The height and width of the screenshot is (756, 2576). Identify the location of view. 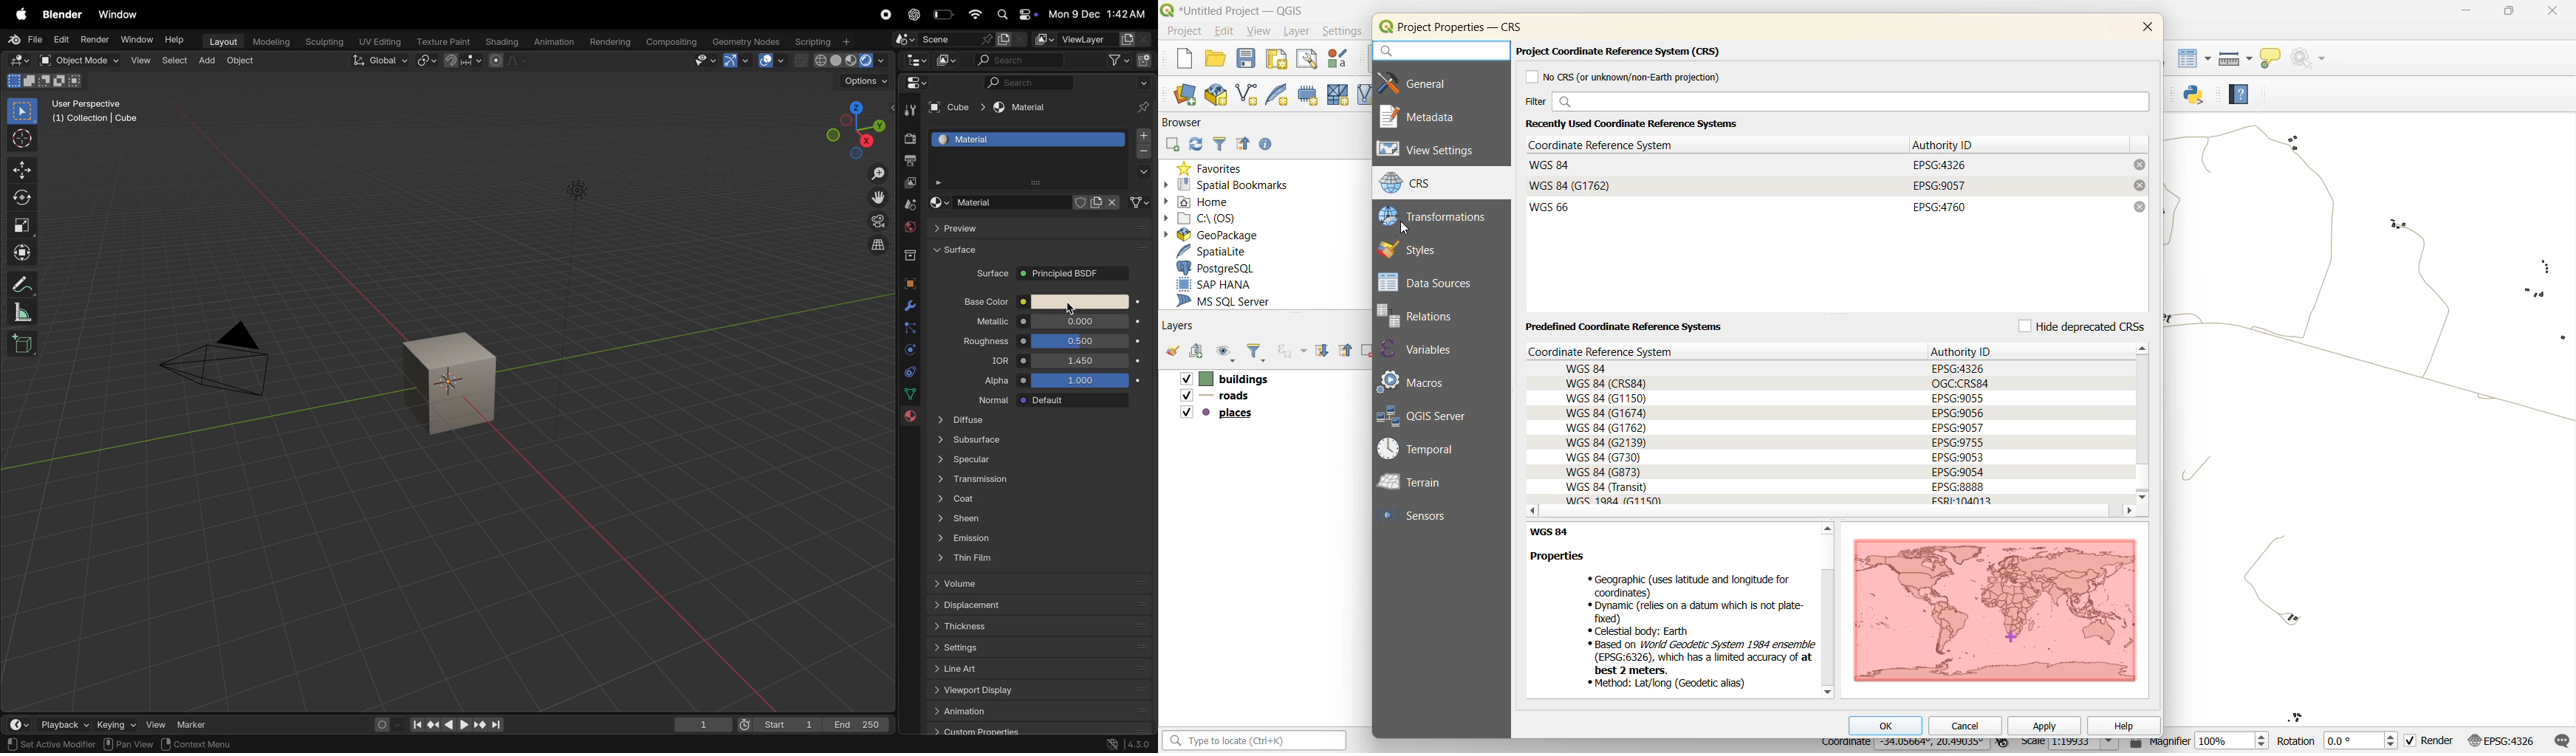
(140, 61).